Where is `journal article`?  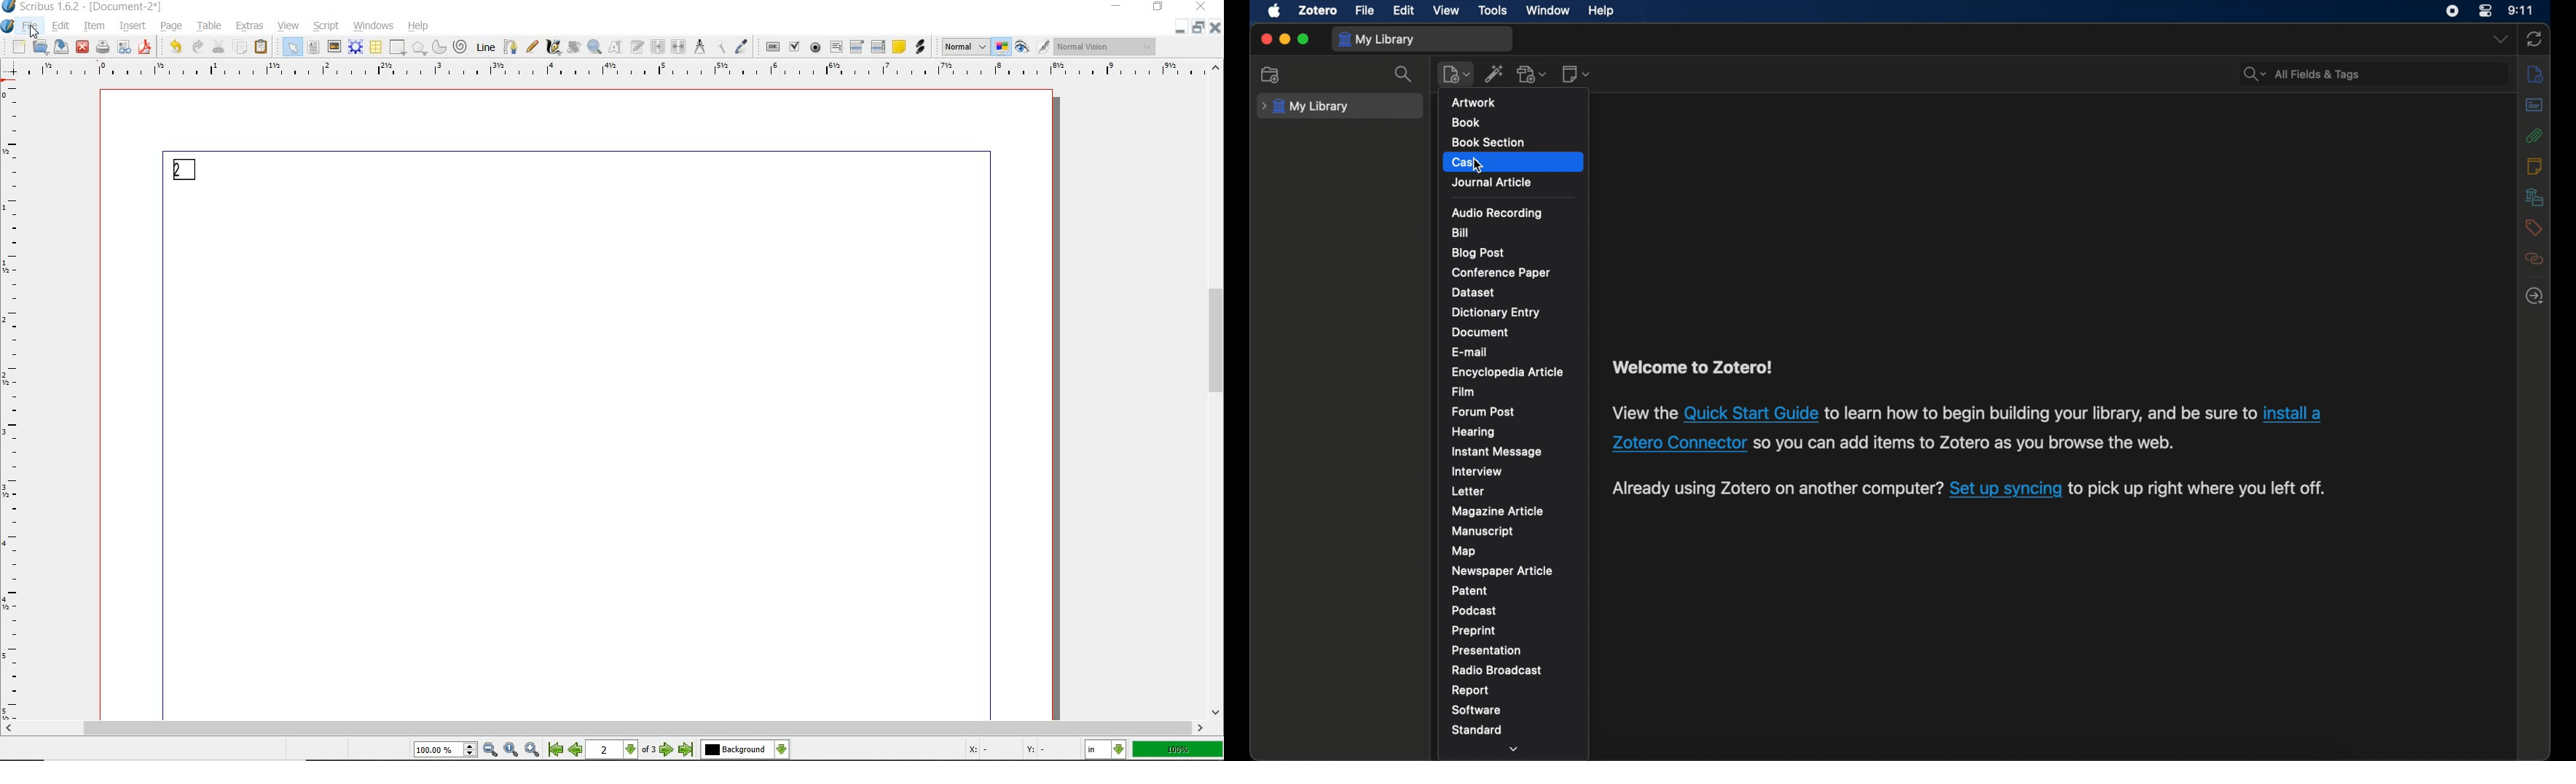 journal article is located at coordinates (1491, 182).